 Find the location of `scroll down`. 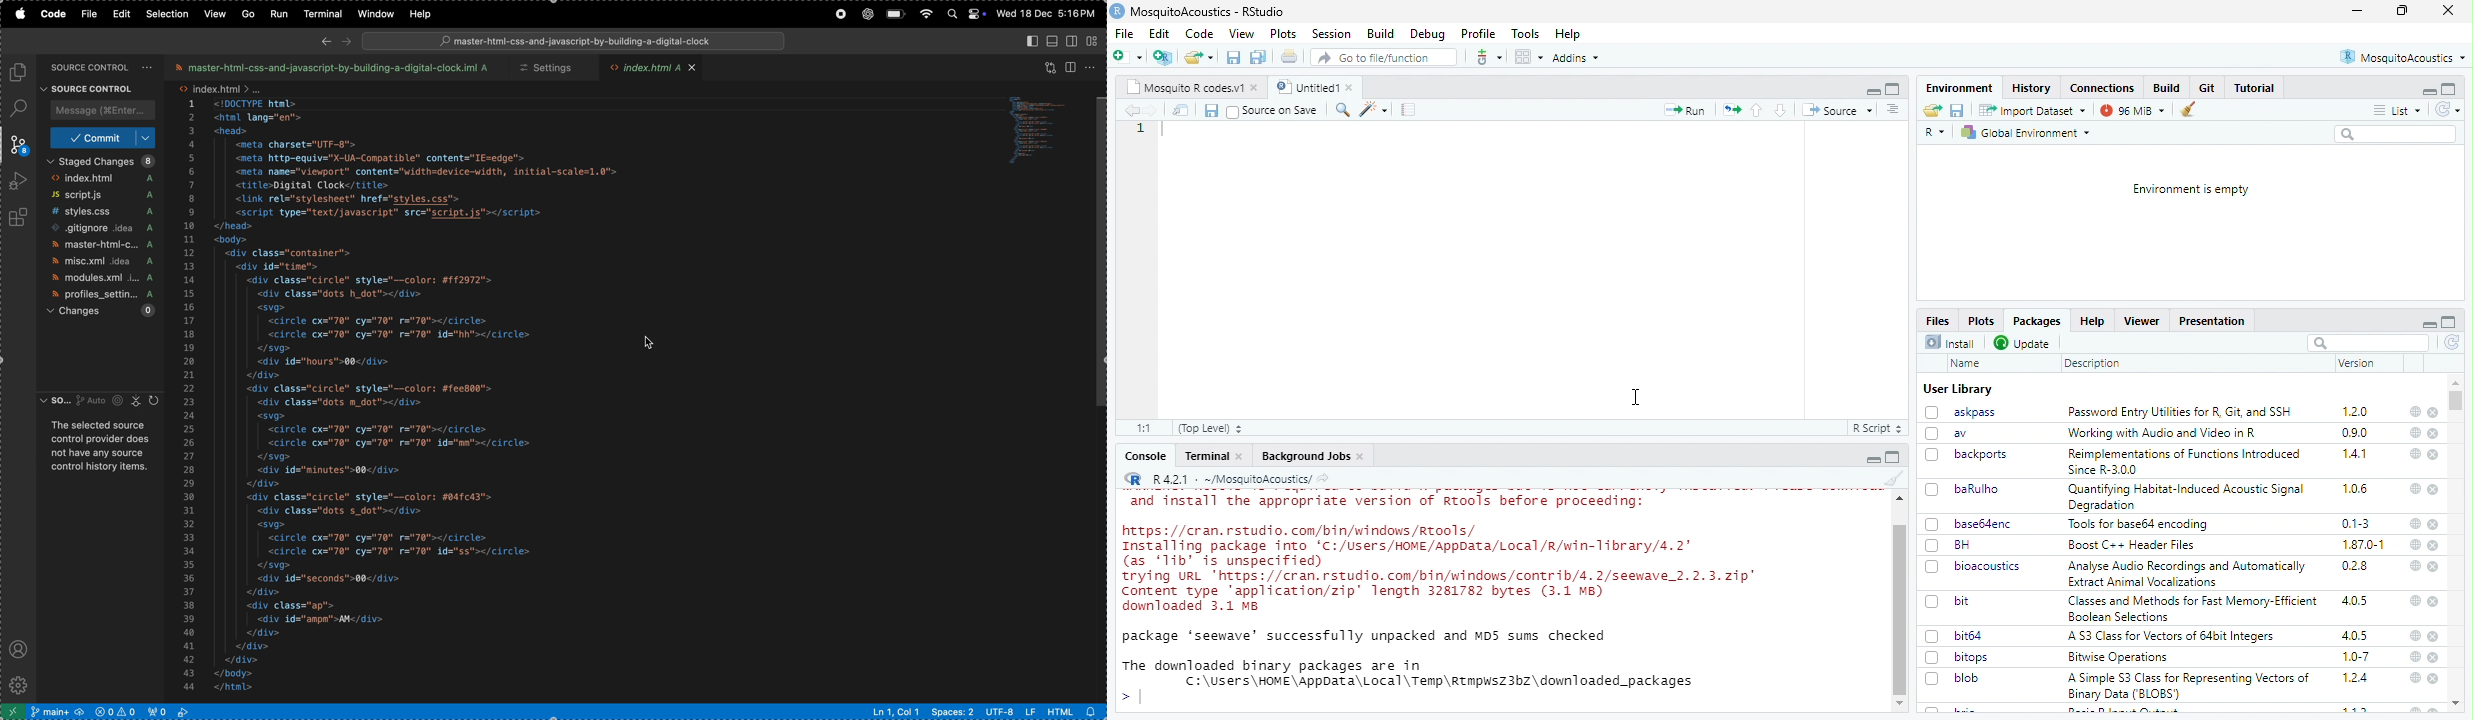

scroll down is located at coordinates (2457, 704).